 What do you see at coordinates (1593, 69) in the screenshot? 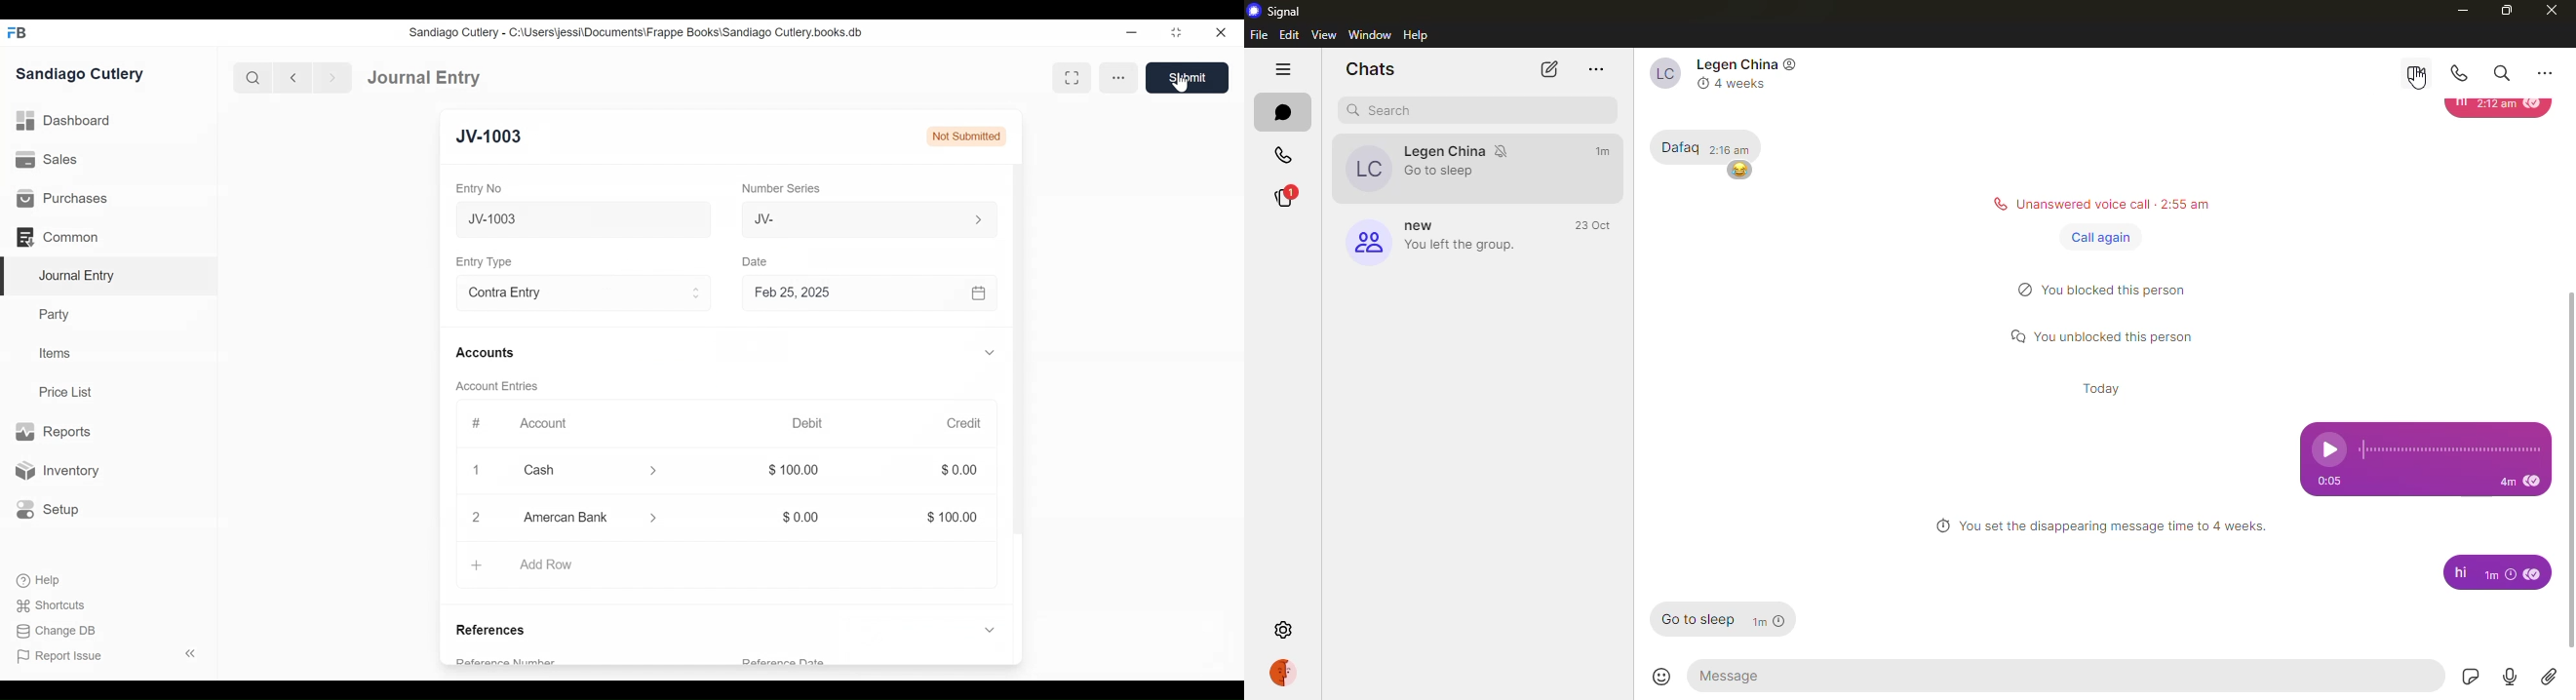
I see `more` at bounding box center [1593, 69].